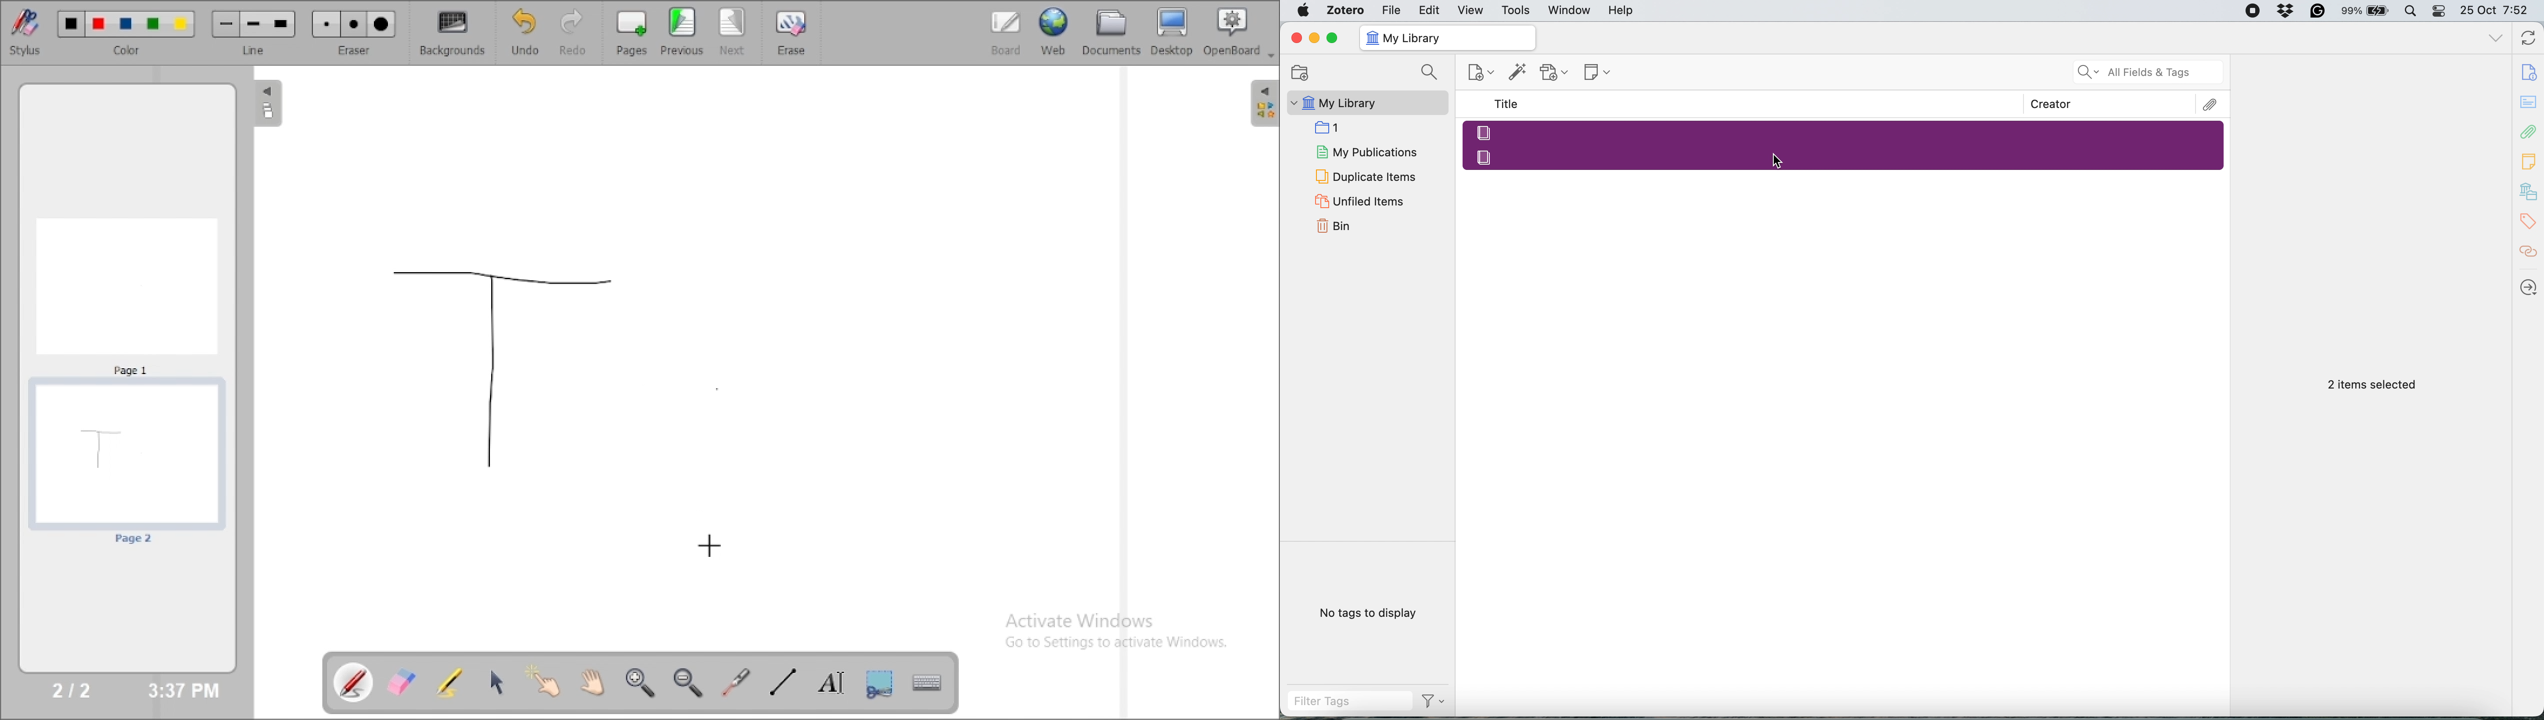 The width and height of the screenshot is (2548, 728). What do you see at coordinates (1482, 74) in the screenshot?
I see `New Item` at bounding box center [1482, 74].